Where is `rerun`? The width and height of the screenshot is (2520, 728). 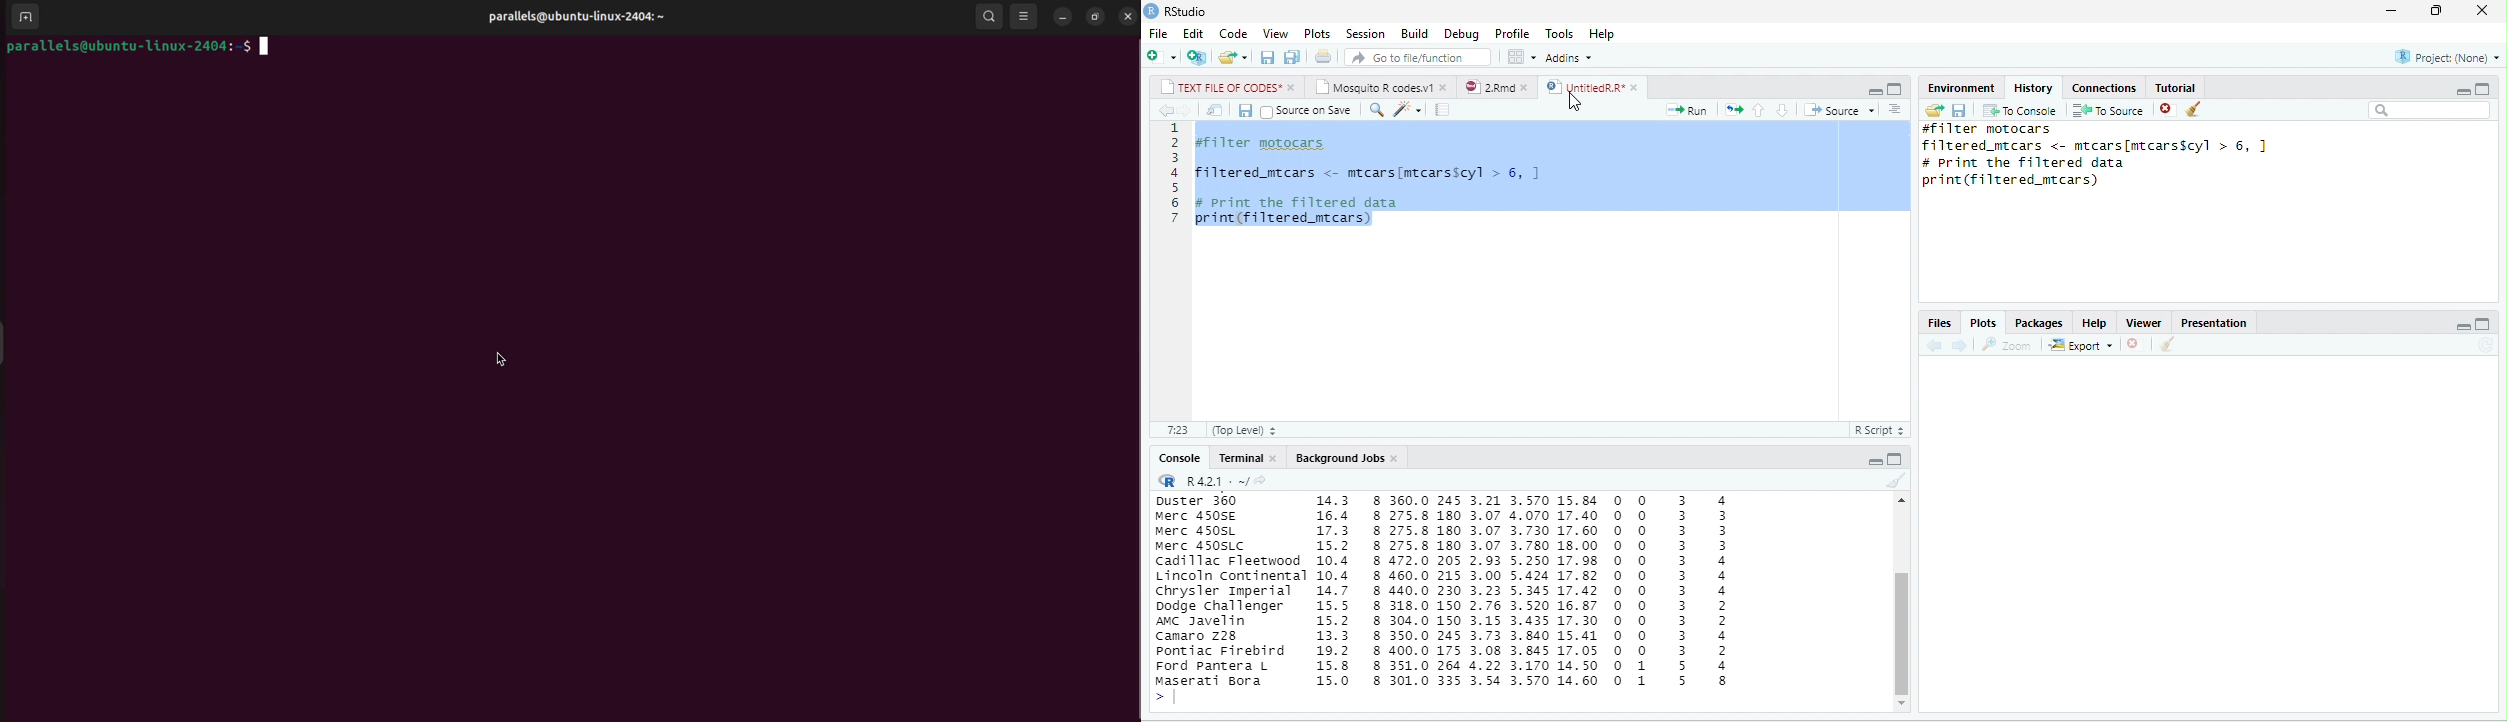 rerun is located at coordinates (1734, 110).